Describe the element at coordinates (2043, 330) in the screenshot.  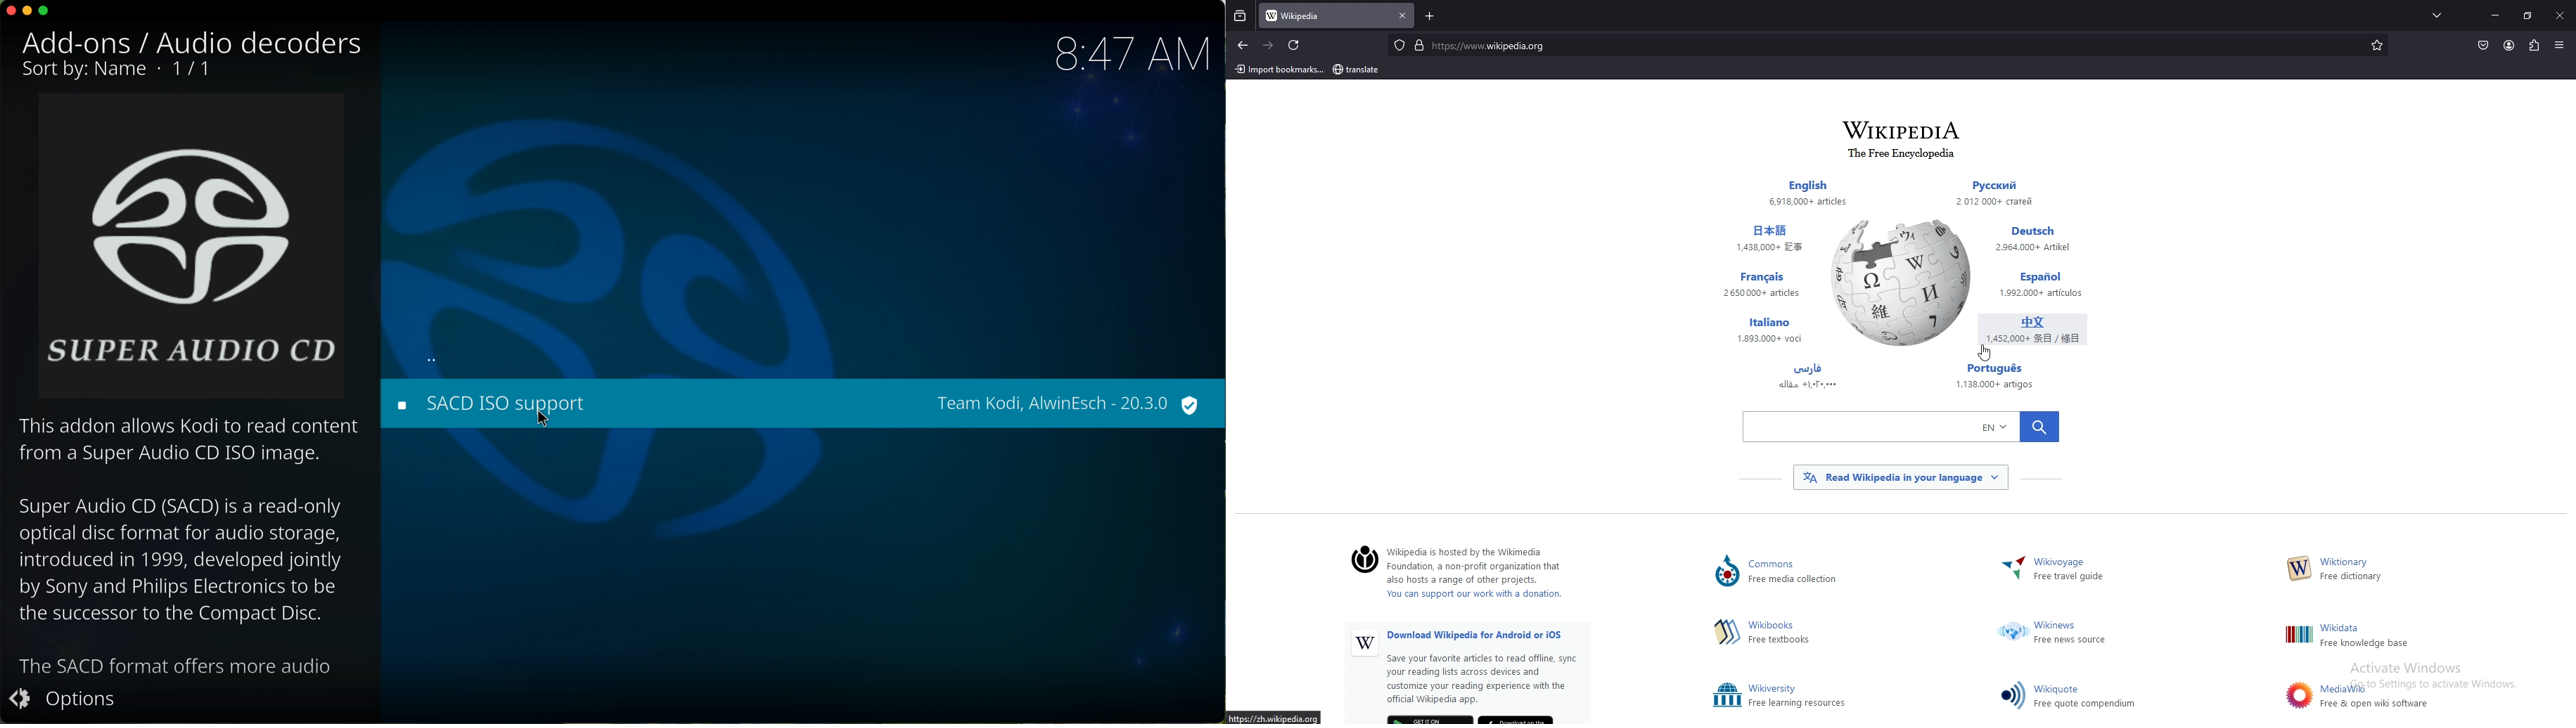
I see `` at that location.